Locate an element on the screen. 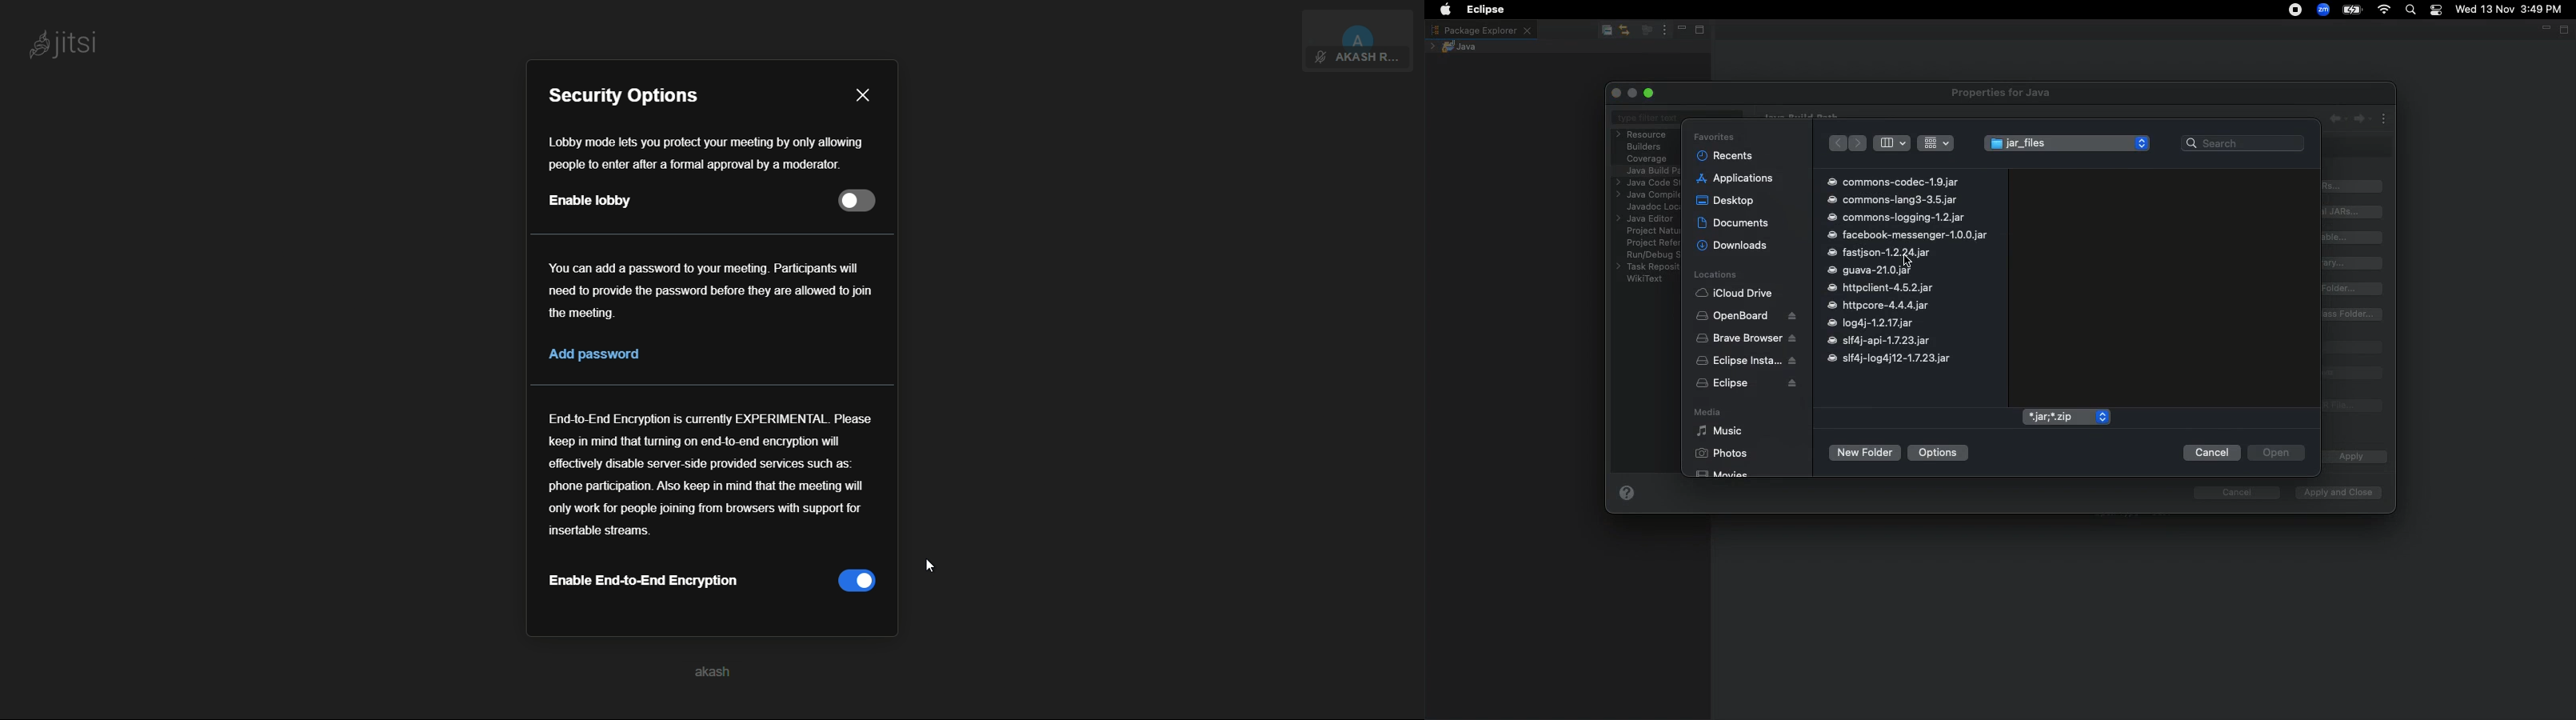 The image size is (2576, 728). commons-codec-1.9.jar commons-lang3-3.5.jar commons-logging-1.2.jar facebook-messenger-1.0.0.jar fastjson-1.2.24.jar guava-21.0.jar httpclient-4.5.2.jar httpcore-4.4.4.jar log4j-1.2.17.jar slf4j-api-1.7.23.jar slf4j-log4j12-1.7.23.jar is located at coordinates (1907, 270).